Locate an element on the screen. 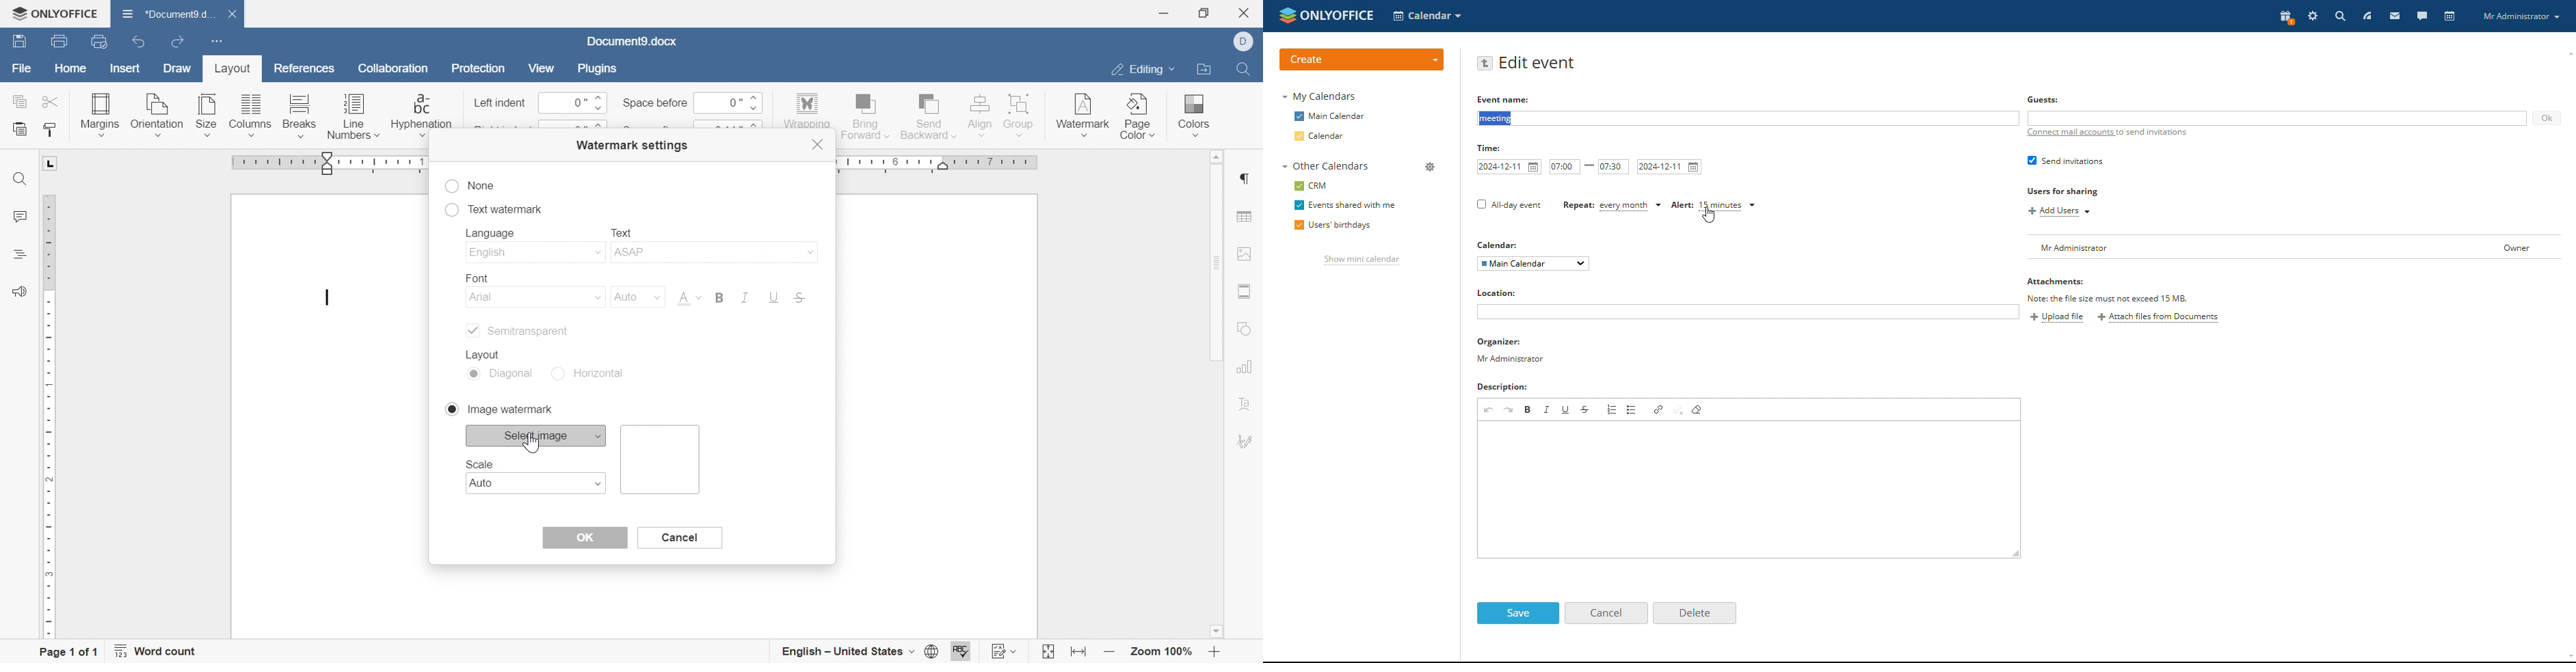 This screenshot has height=672, width=2576. select application is located at coordinates (1428, 16).